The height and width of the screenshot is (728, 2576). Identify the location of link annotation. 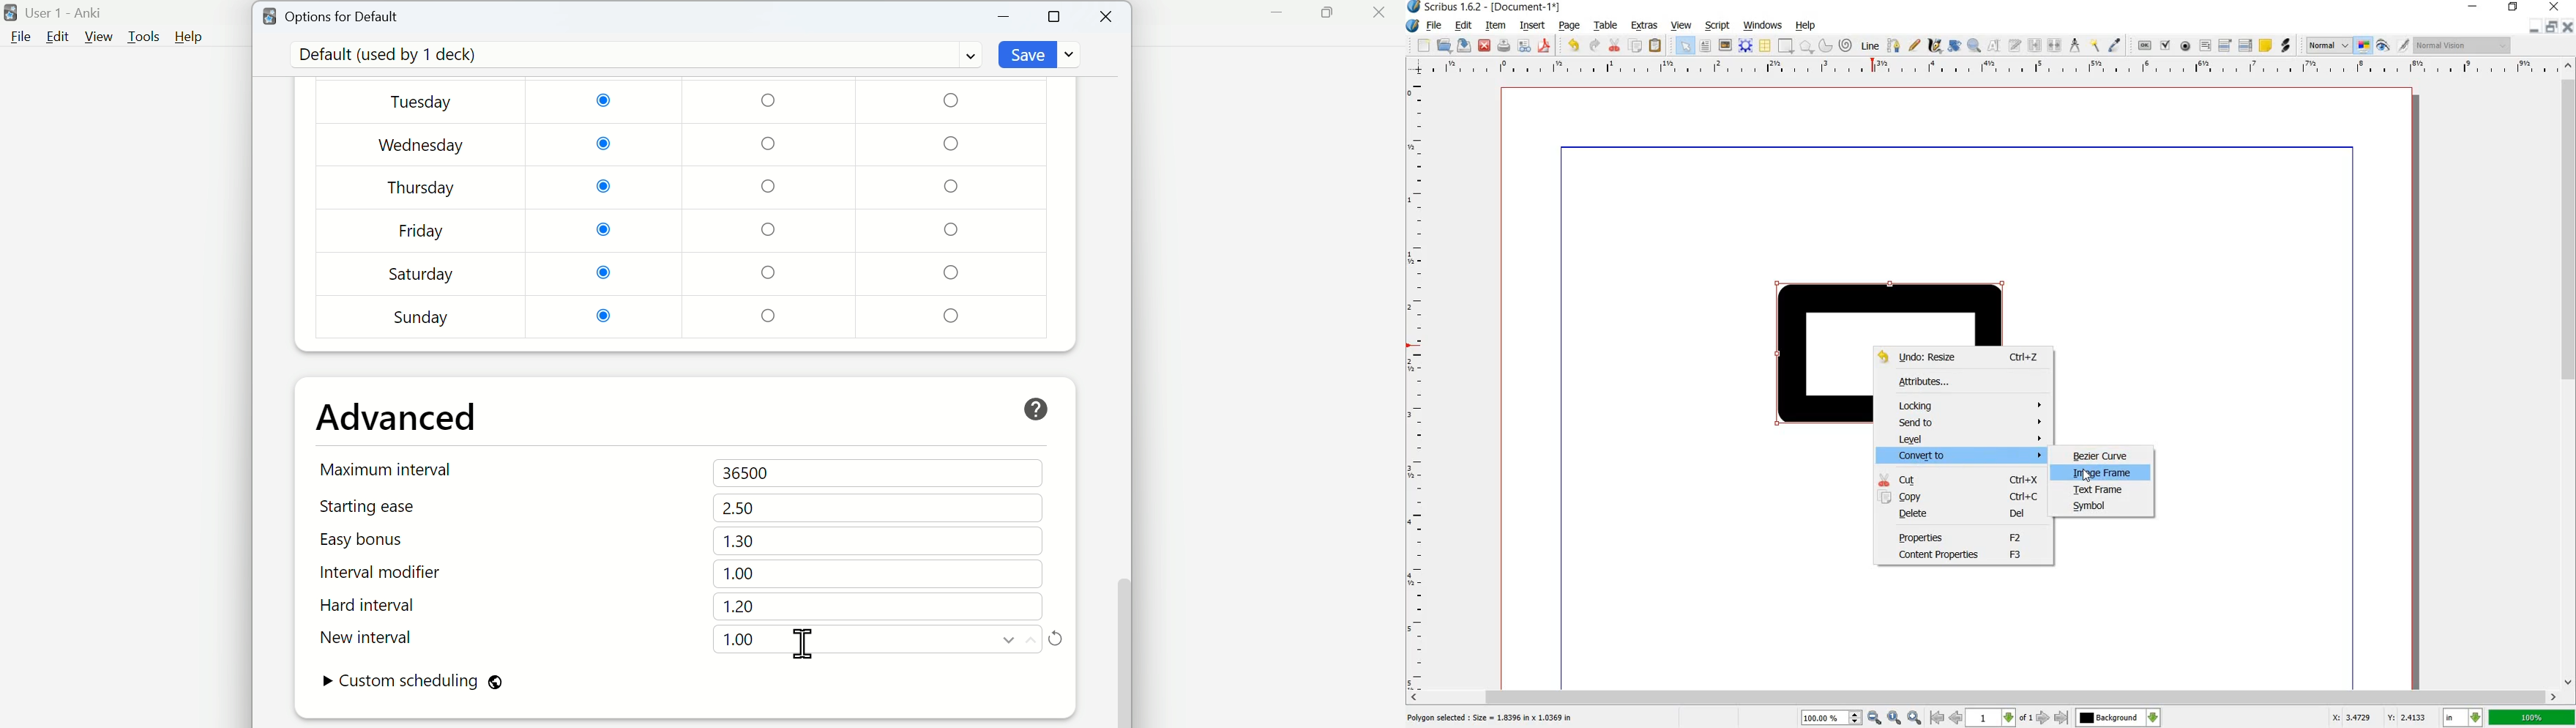
(2286, 46).